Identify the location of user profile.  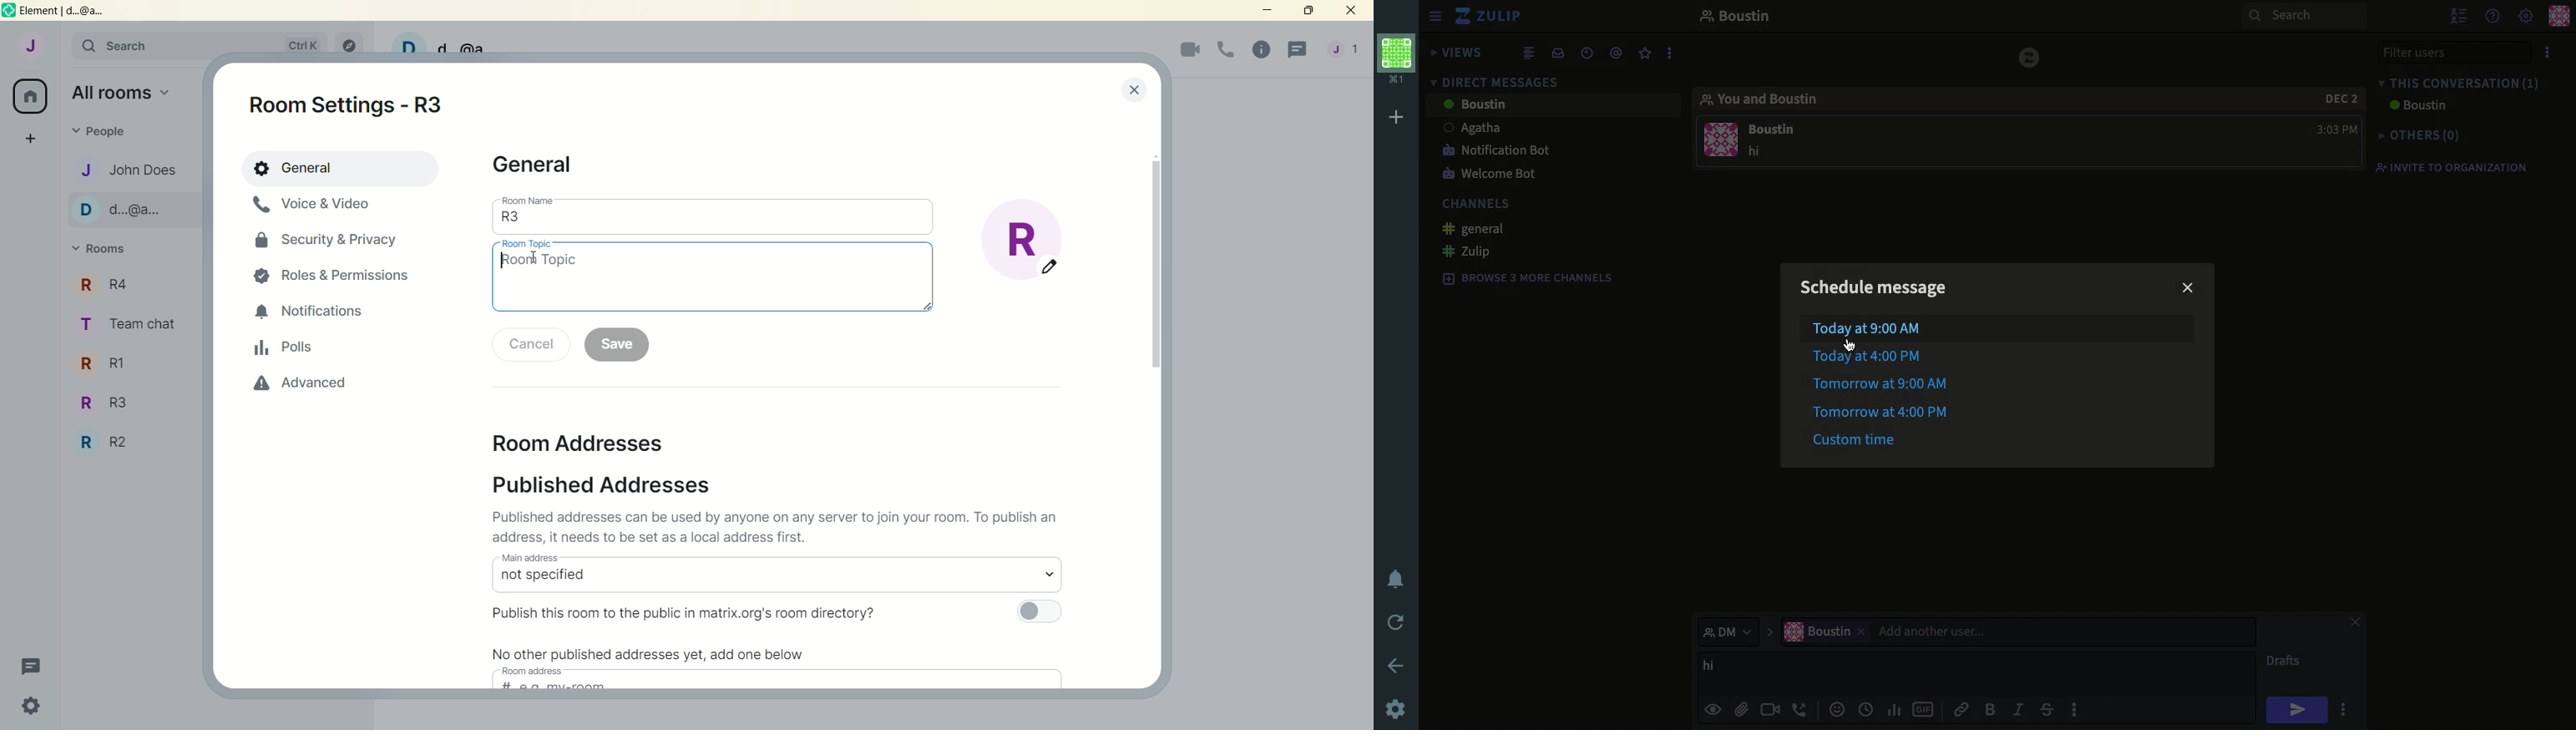
(2559, 16).